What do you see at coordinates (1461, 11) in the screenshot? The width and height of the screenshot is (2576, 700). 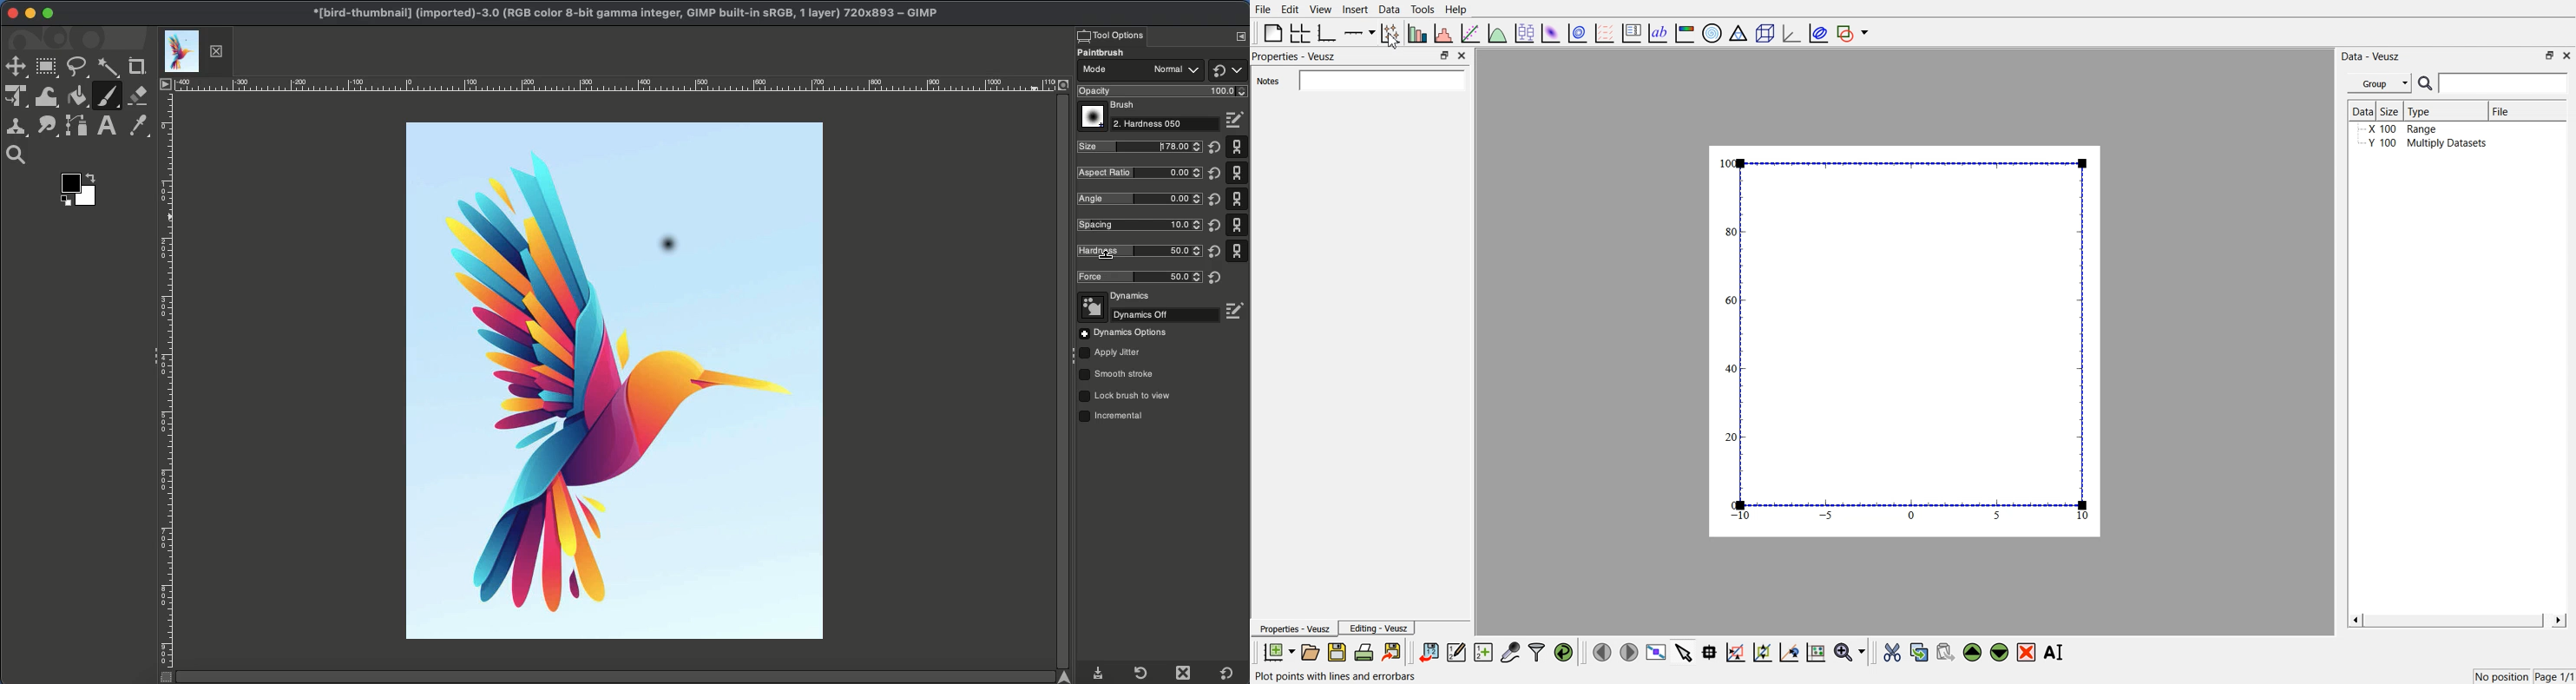 I see `Help` at bounding box center [1461, 11].